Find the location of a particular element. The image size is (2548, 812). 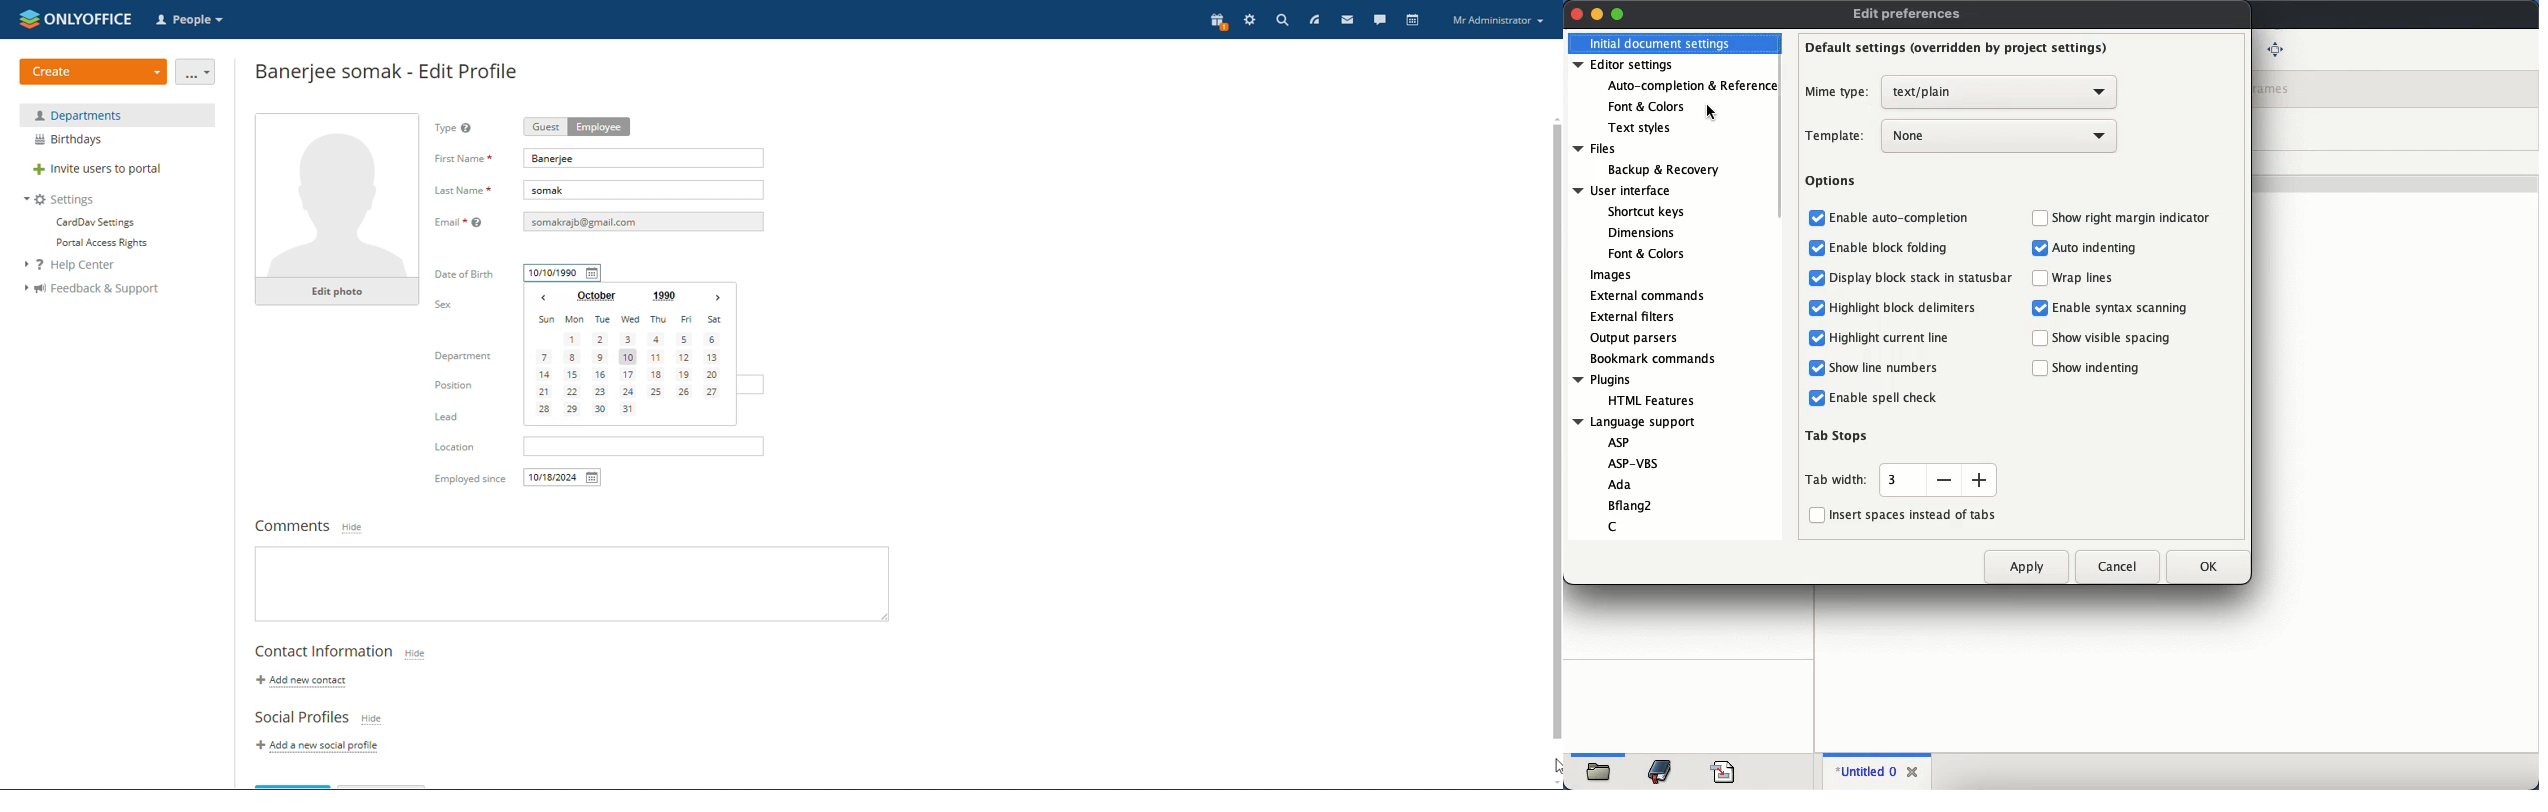

enable auto-completion is located at coordinates (1888, 218).